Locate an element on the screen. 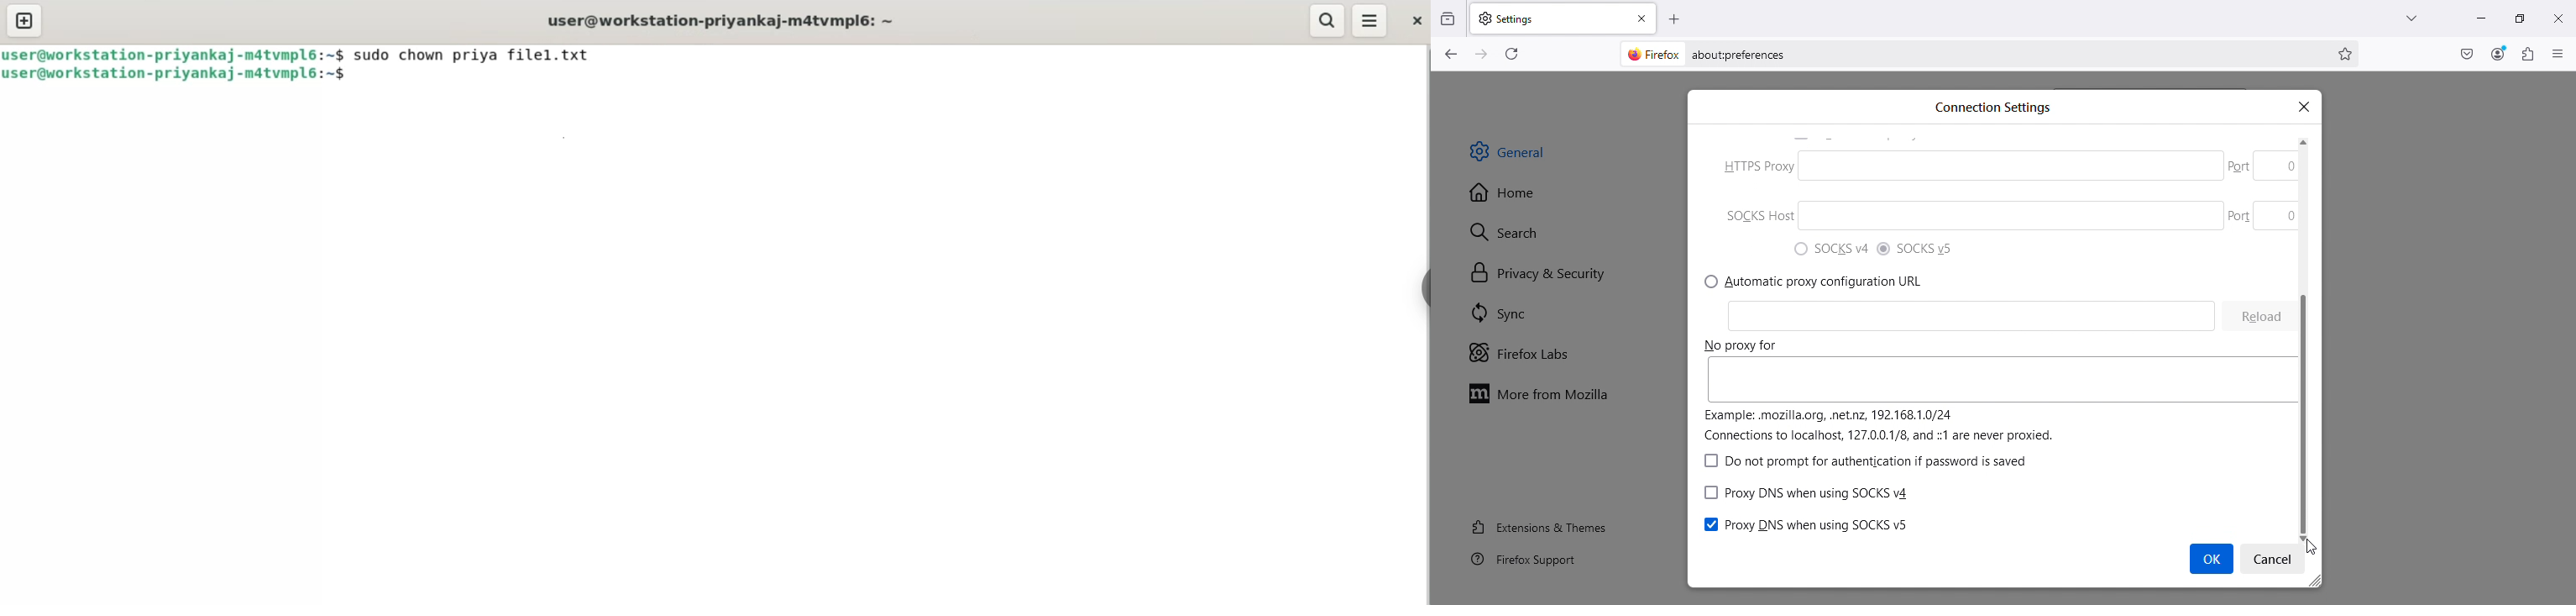  IB (O) No proxy is located at coordinates (1964, 168).